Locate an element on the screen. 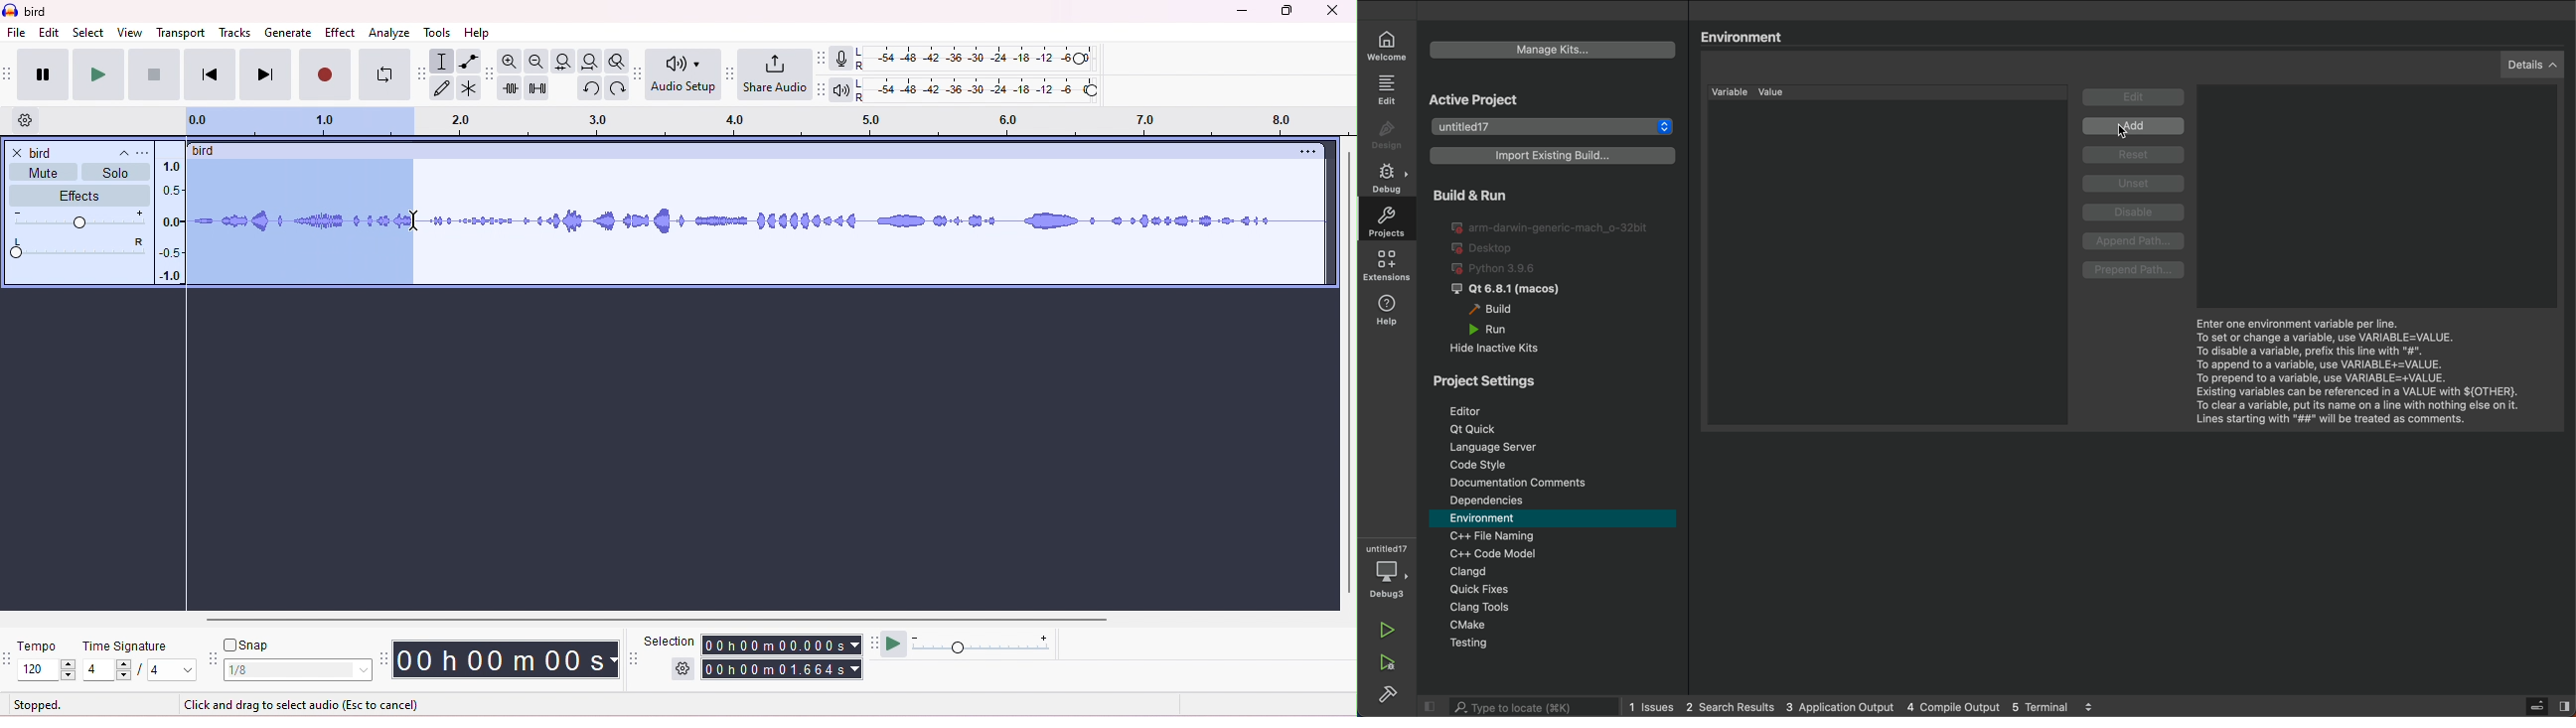 The height and width of the screenshot is (728, 2576). view is located at coordinates (129, 33).